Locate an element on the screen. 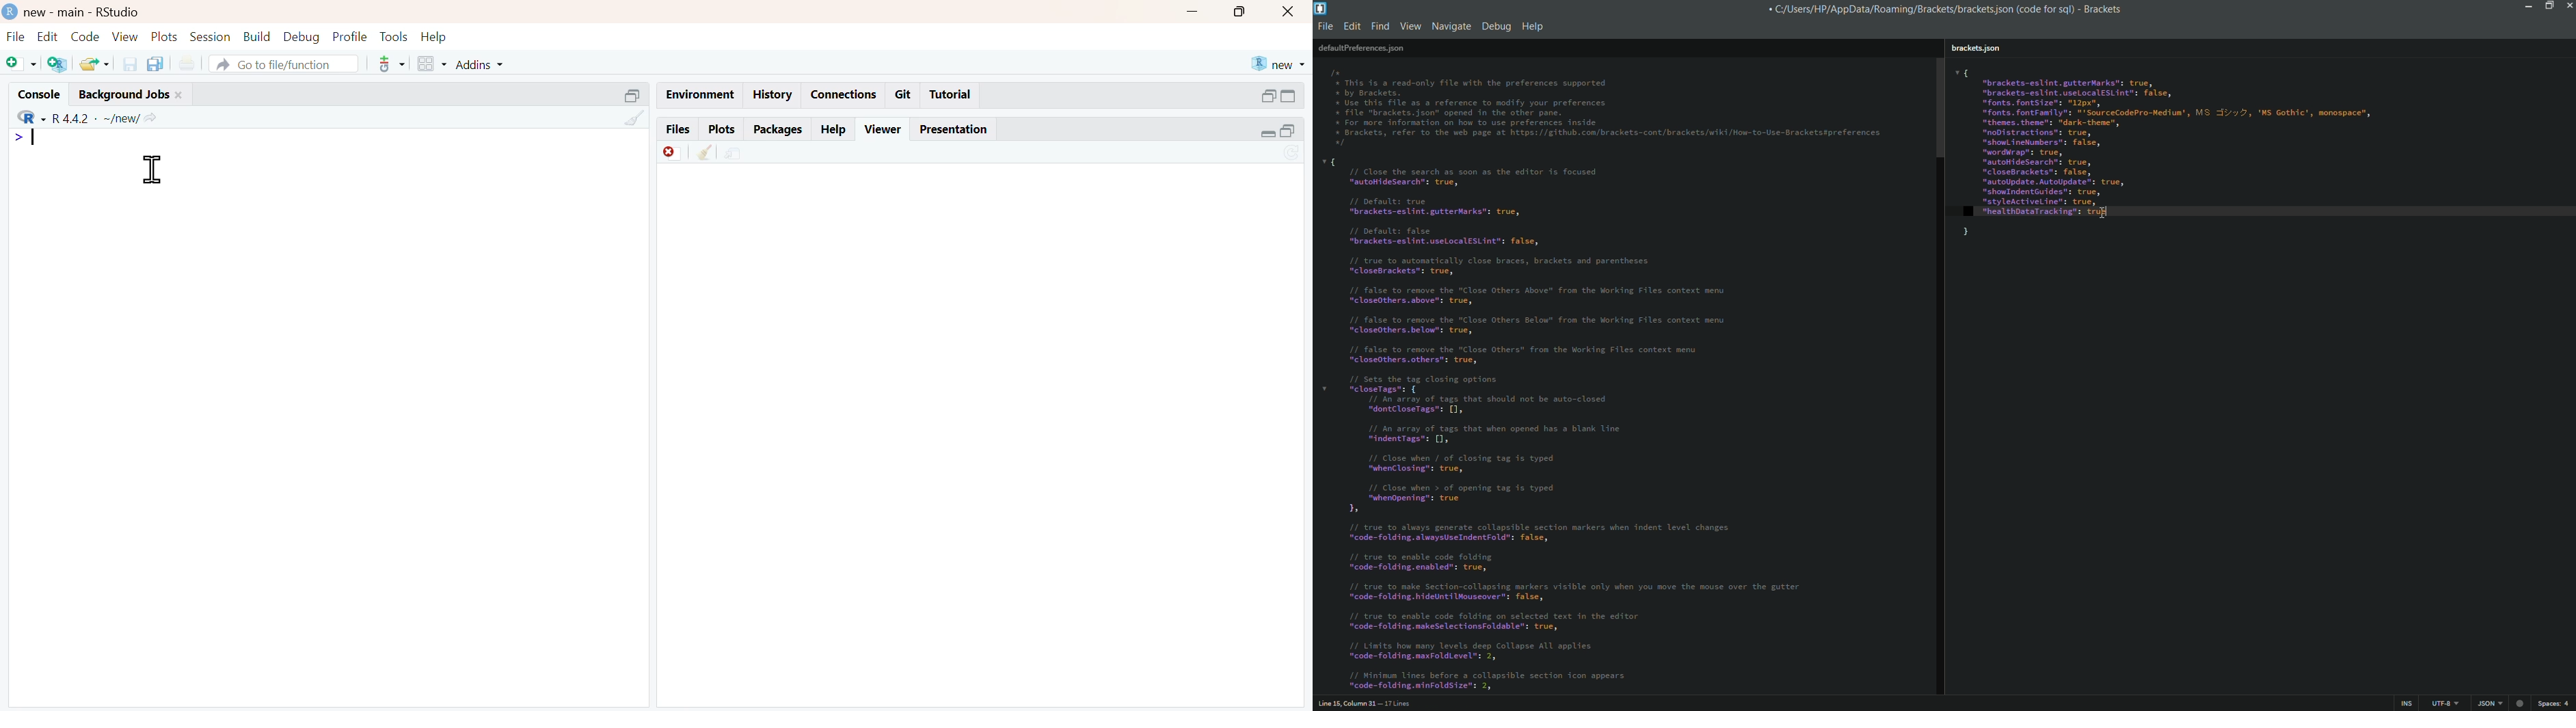 The width and height of the screenshot is (2576, 728). share file is located at coordinates (736, 154).